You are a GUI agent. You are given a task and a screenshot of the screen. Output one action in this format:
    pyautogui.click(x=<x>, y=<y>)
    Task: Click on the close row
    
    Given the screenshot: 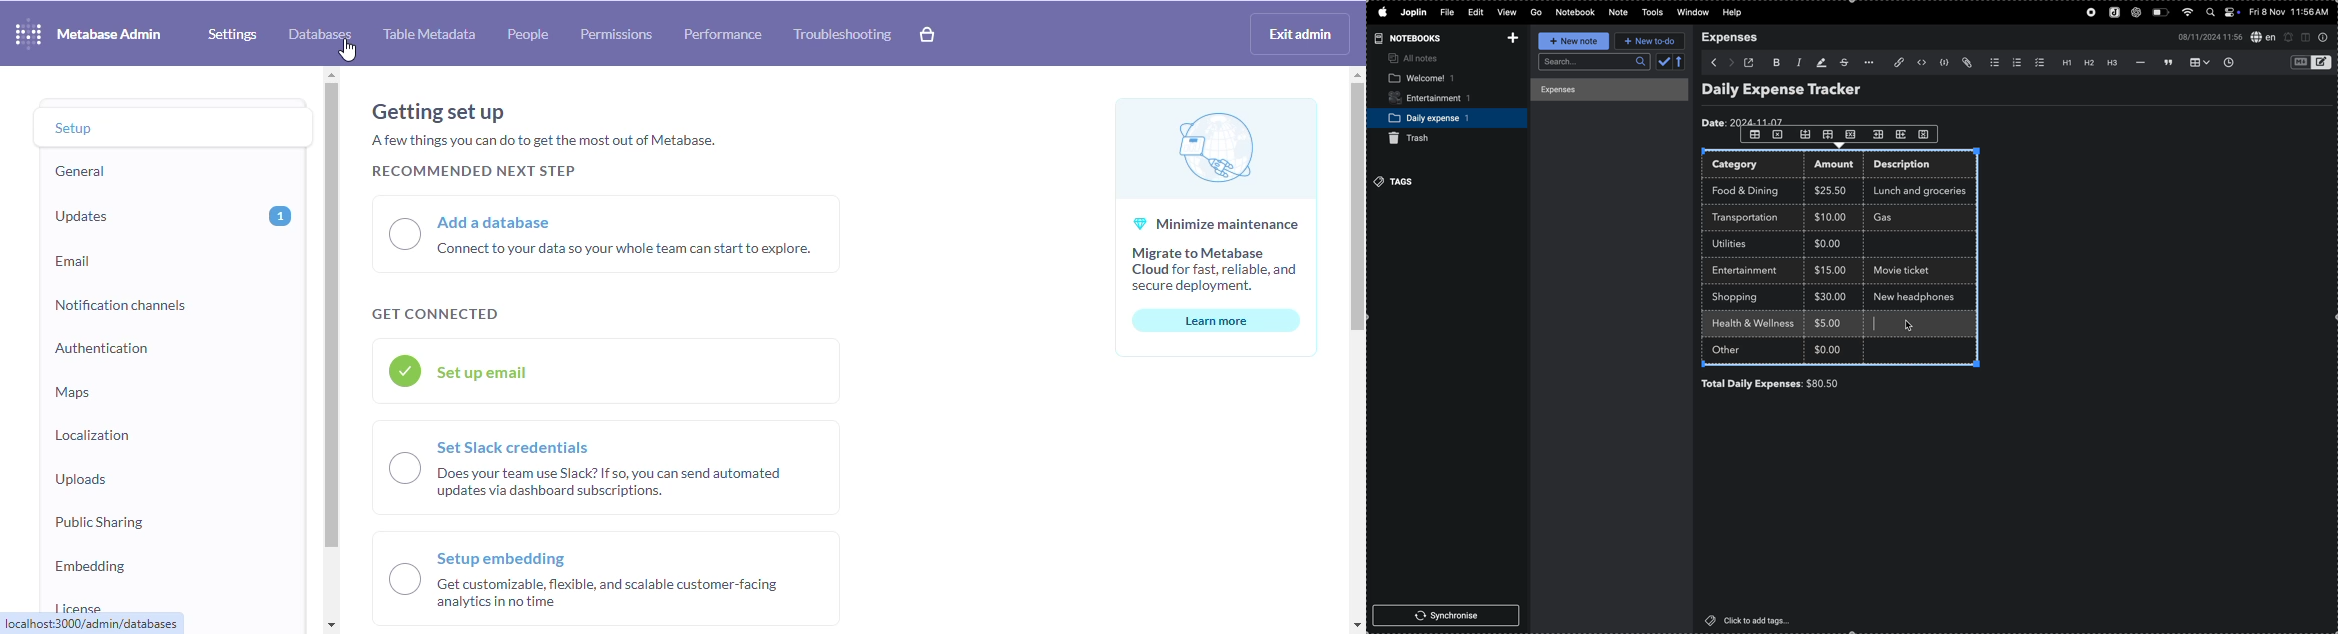 What is the action you would take?
    pyautogui.click(x=1778, y=136)
    